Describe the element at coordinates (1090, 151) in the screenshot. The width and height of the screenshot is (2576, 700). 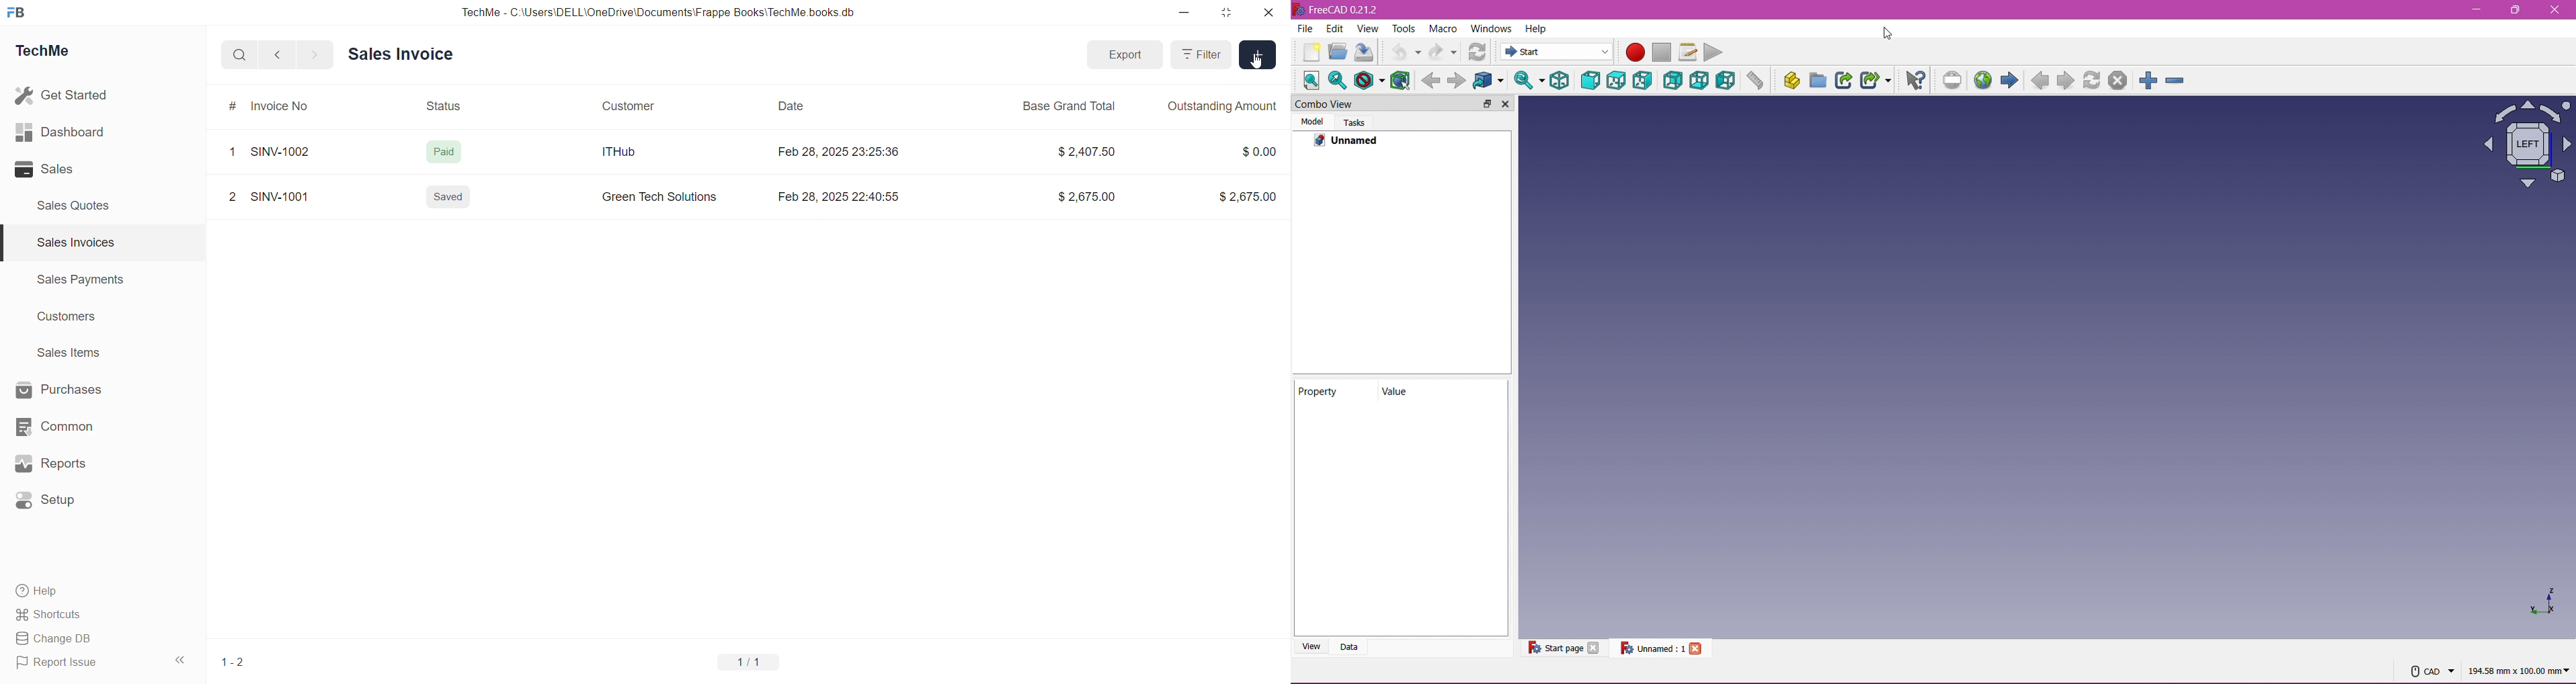
I see `$2407.50` at that location.